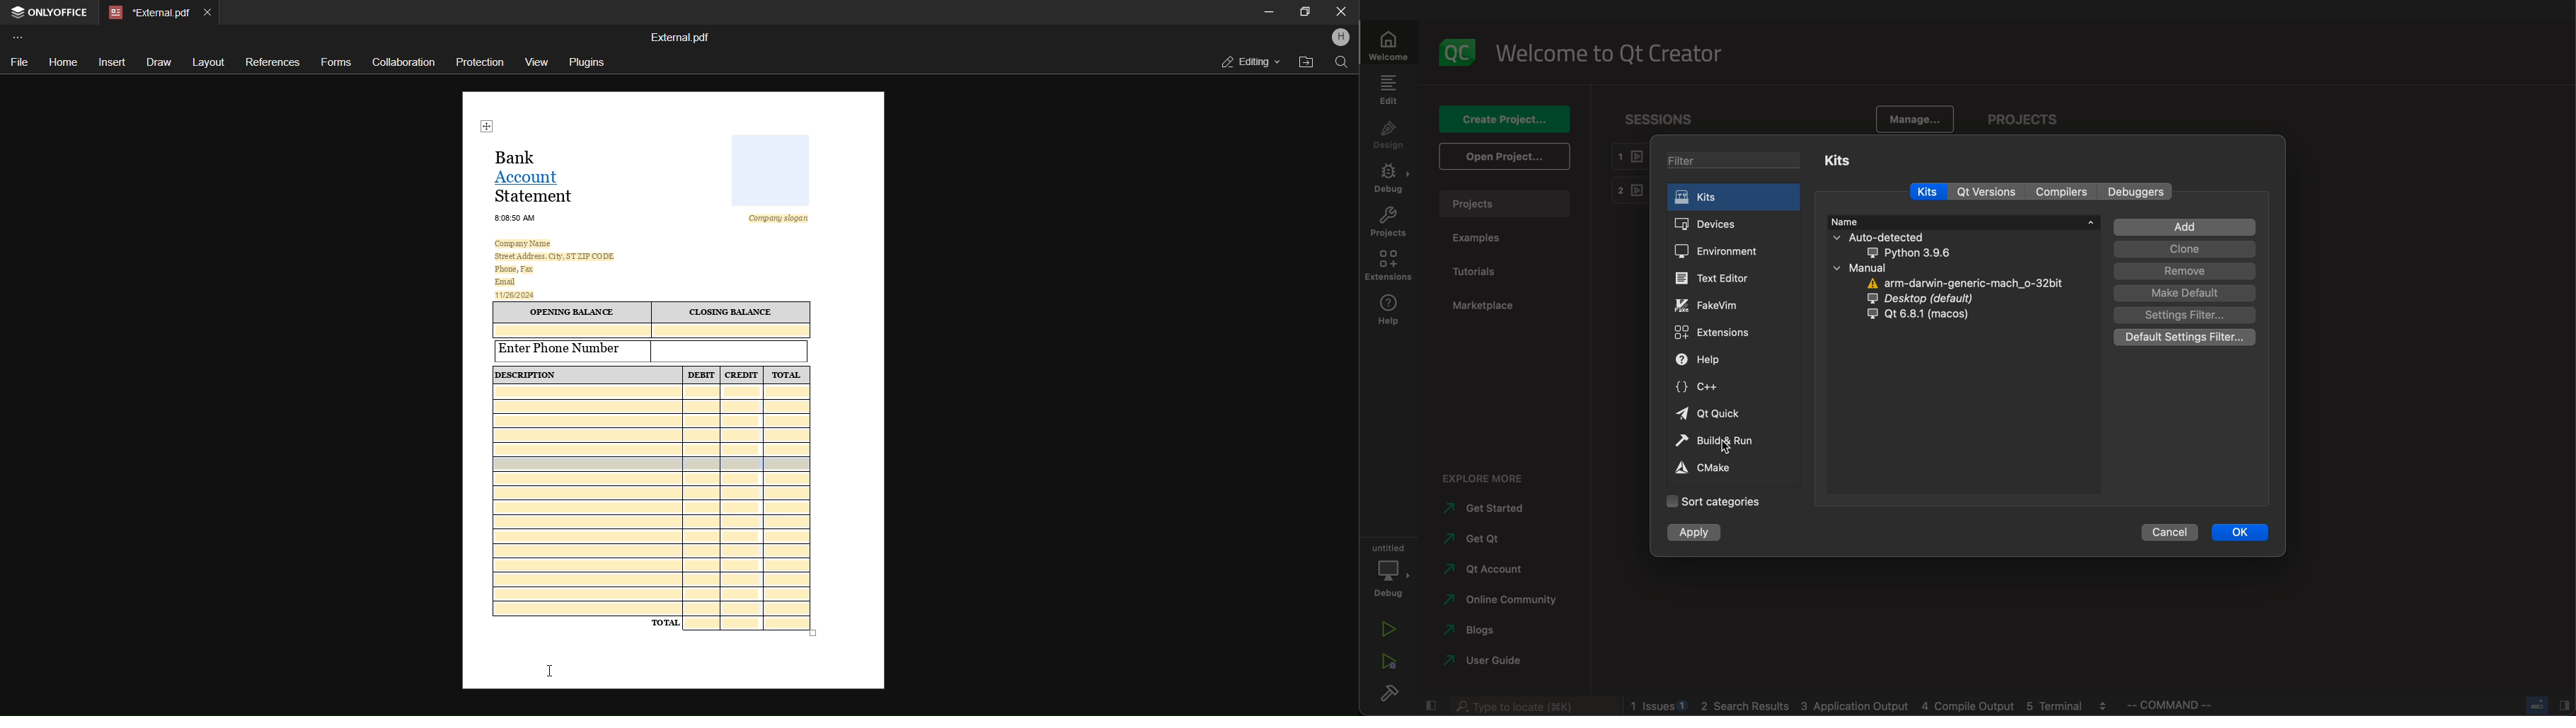 The image size is (2576, 728). Describe the element at coordinates (1486, 306) in the screenshot. I see `marketplace` at that location.